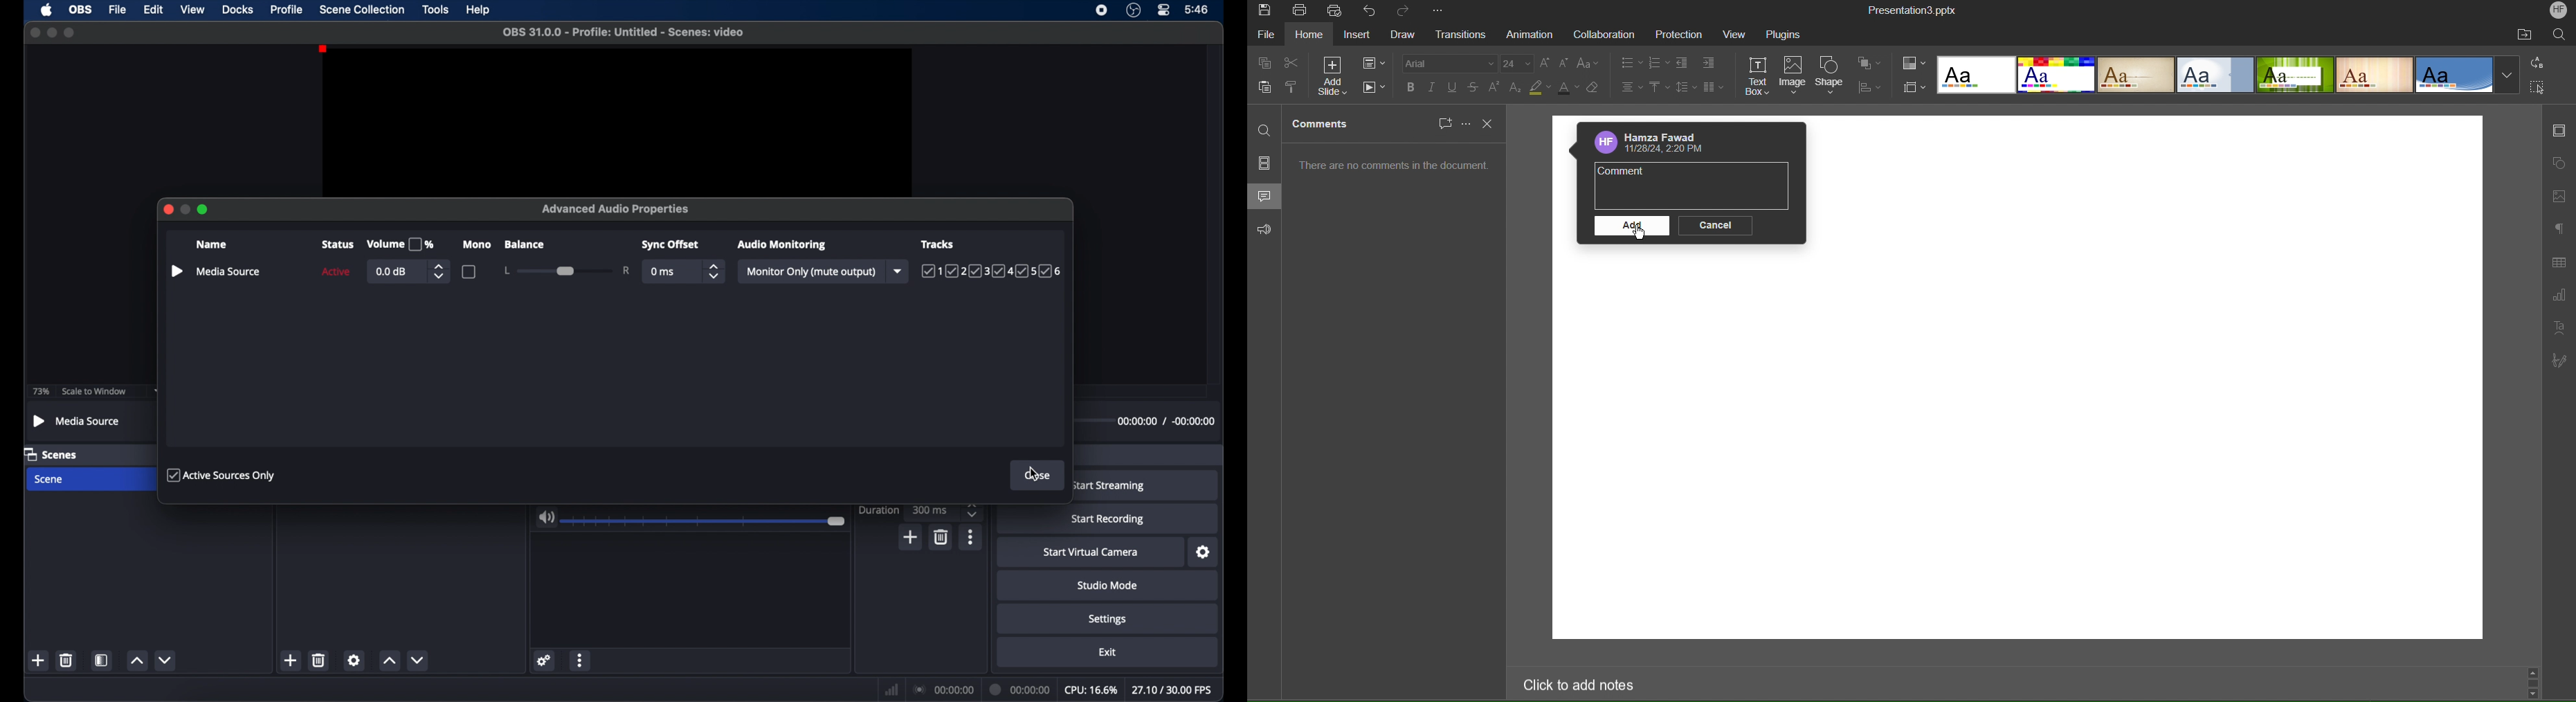 The height and width of the screenshot is (728, 2576). Describe the element at coordinates (469, 271) in the screenshot. I see `checkbox` at that location.